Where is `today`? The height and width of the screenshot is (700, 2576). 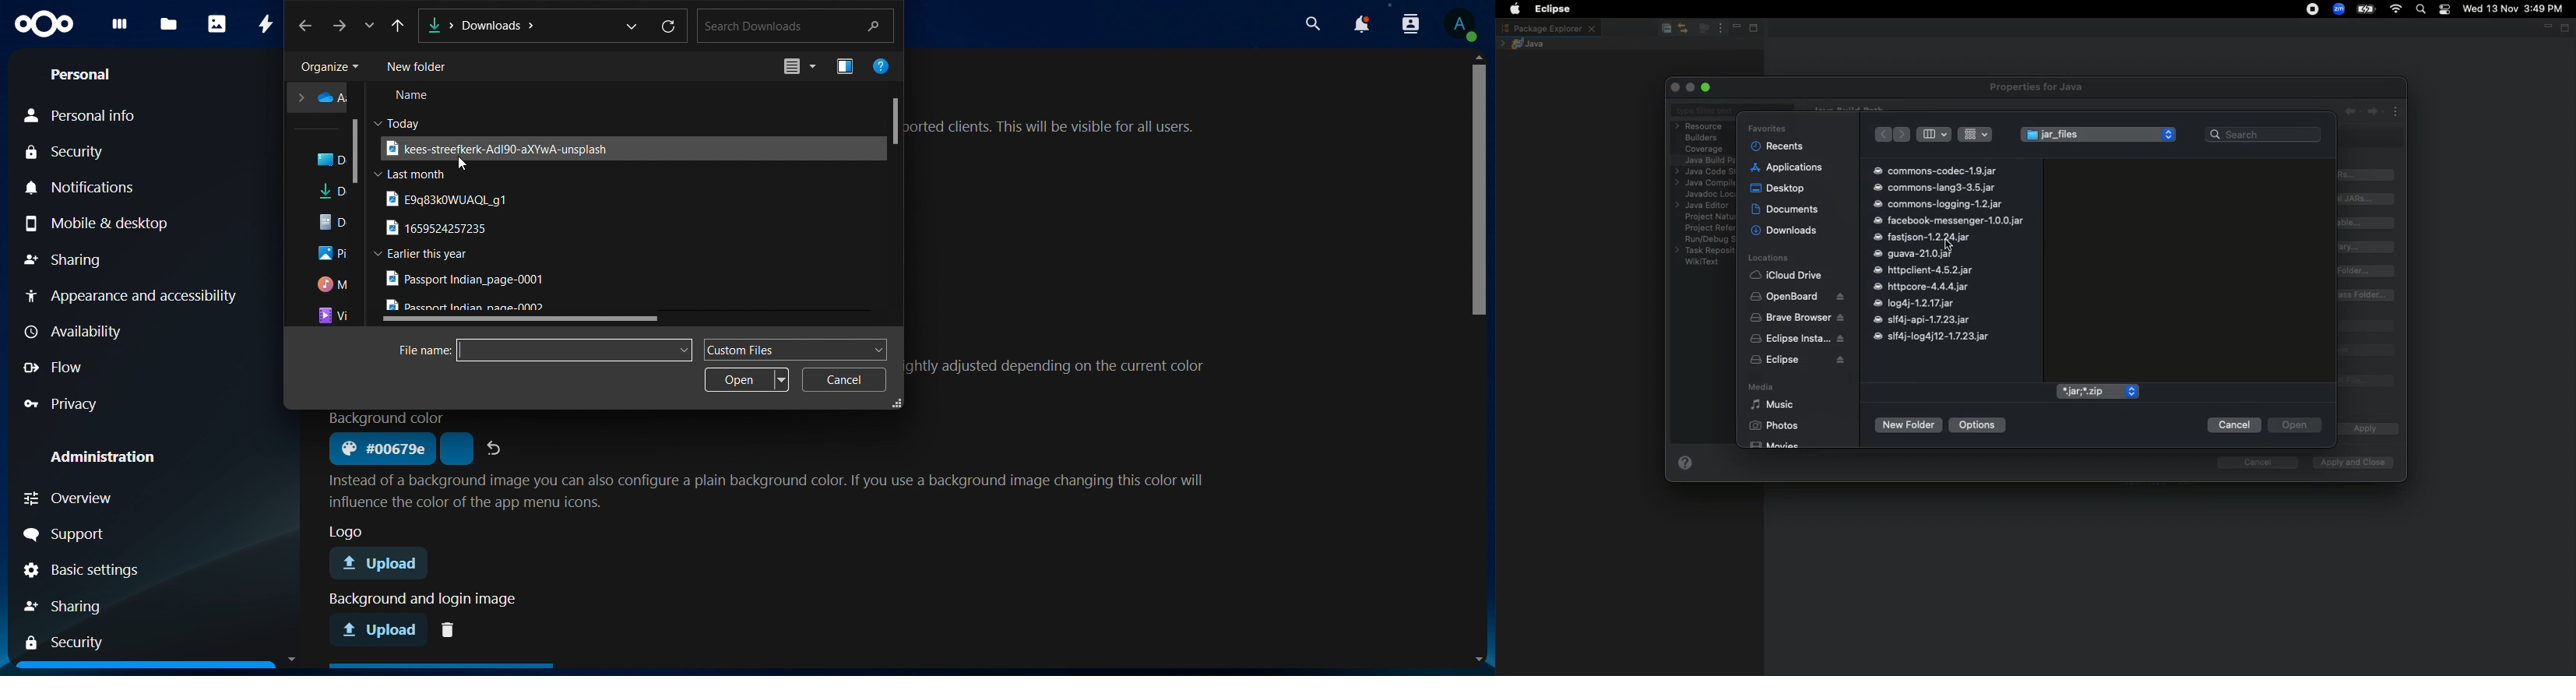 today is located at coordinates (403, 121).